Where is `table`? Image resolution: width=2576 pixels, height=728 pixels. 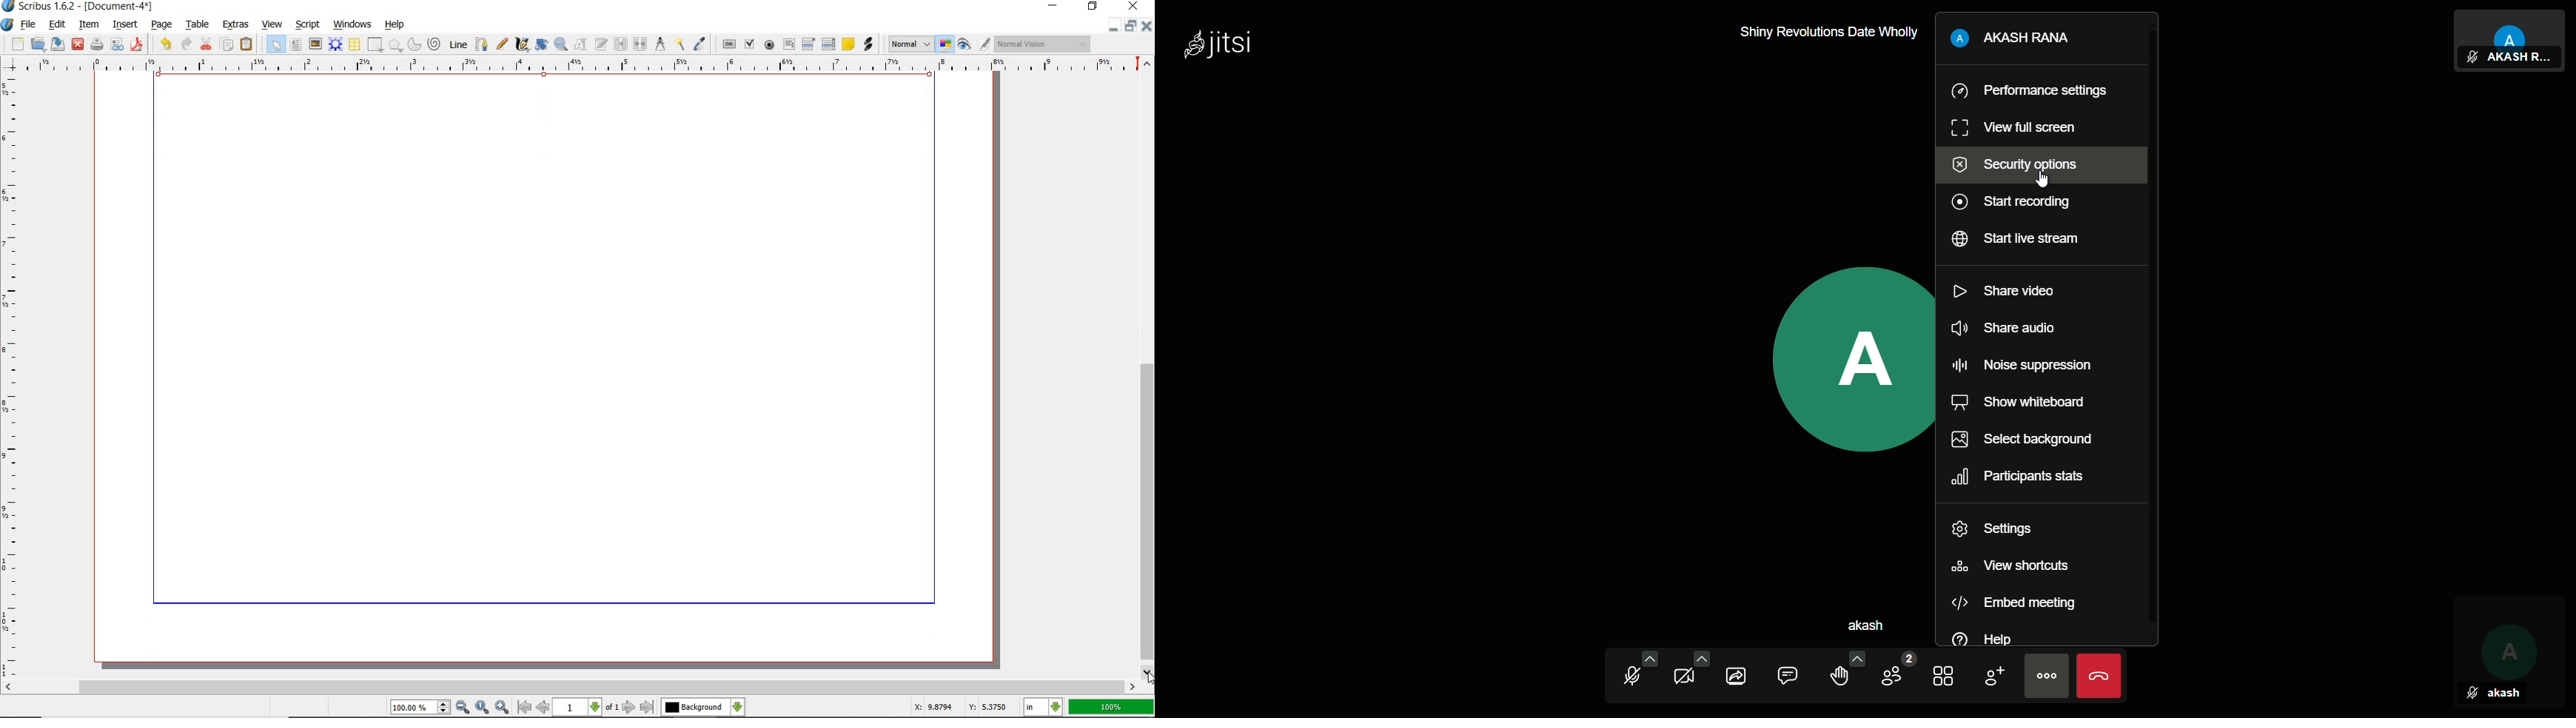
table is located at coordinates (355, 45).